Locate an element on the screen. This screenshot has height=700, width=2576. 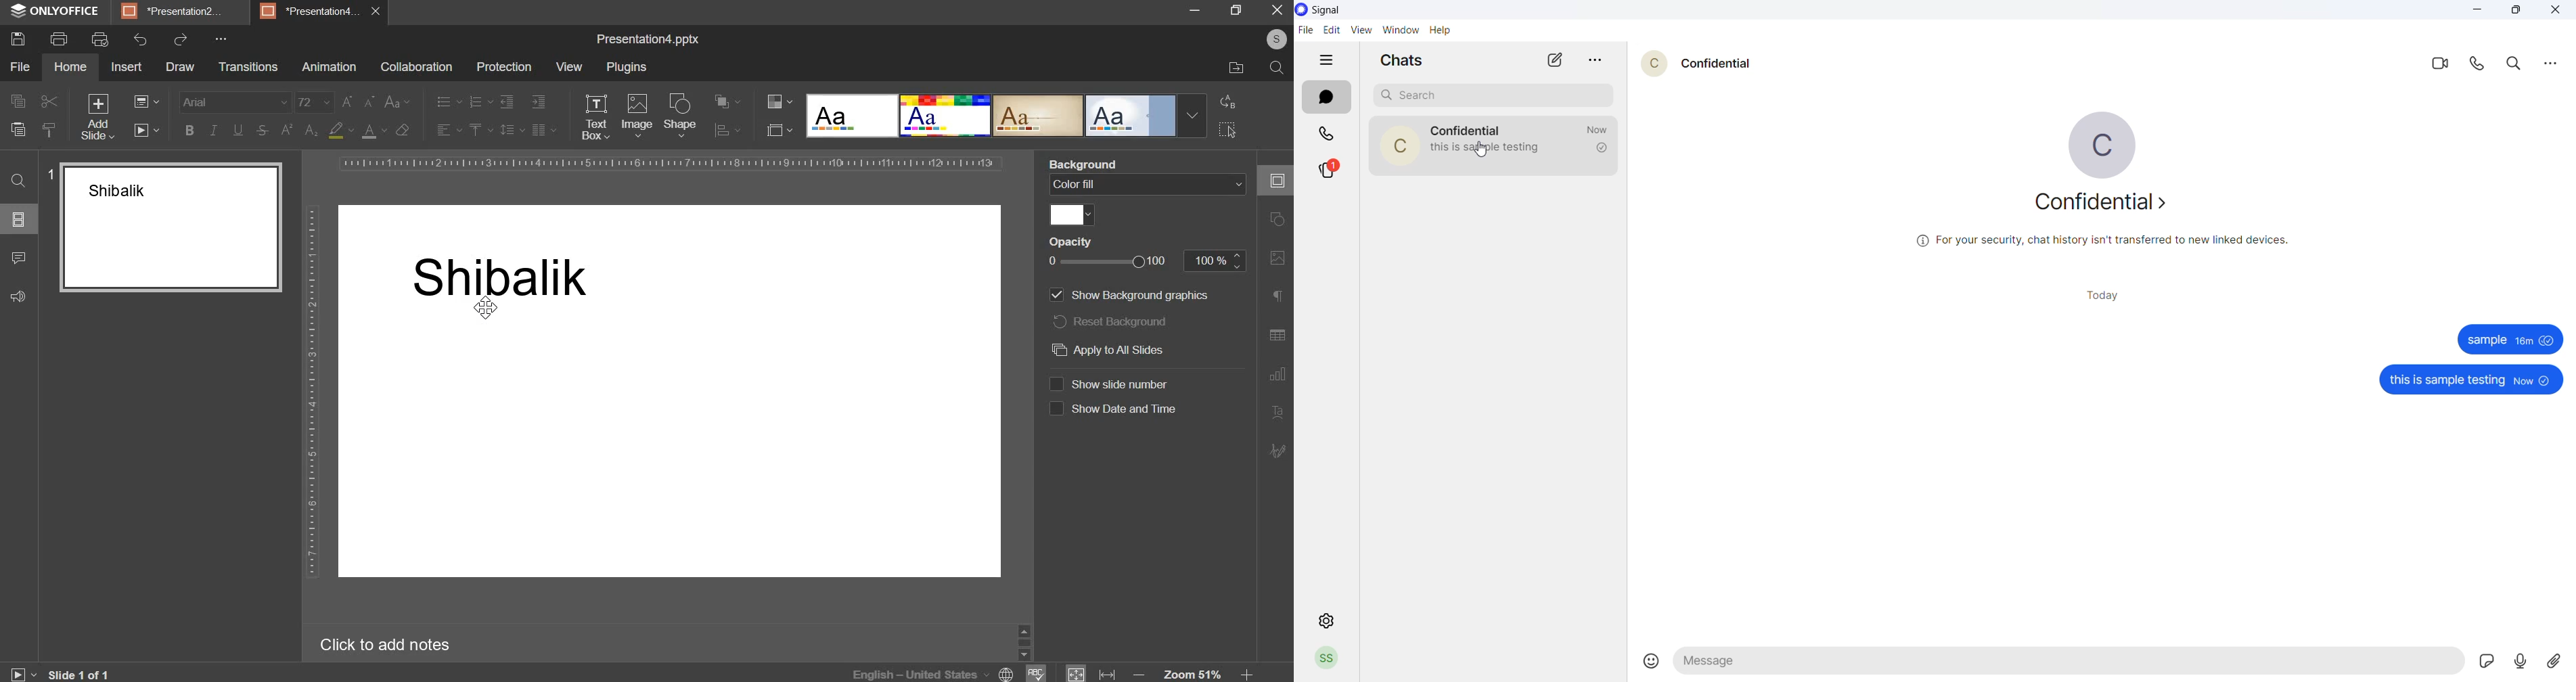
Presentation.pptx is located at coordinates (640, 38).